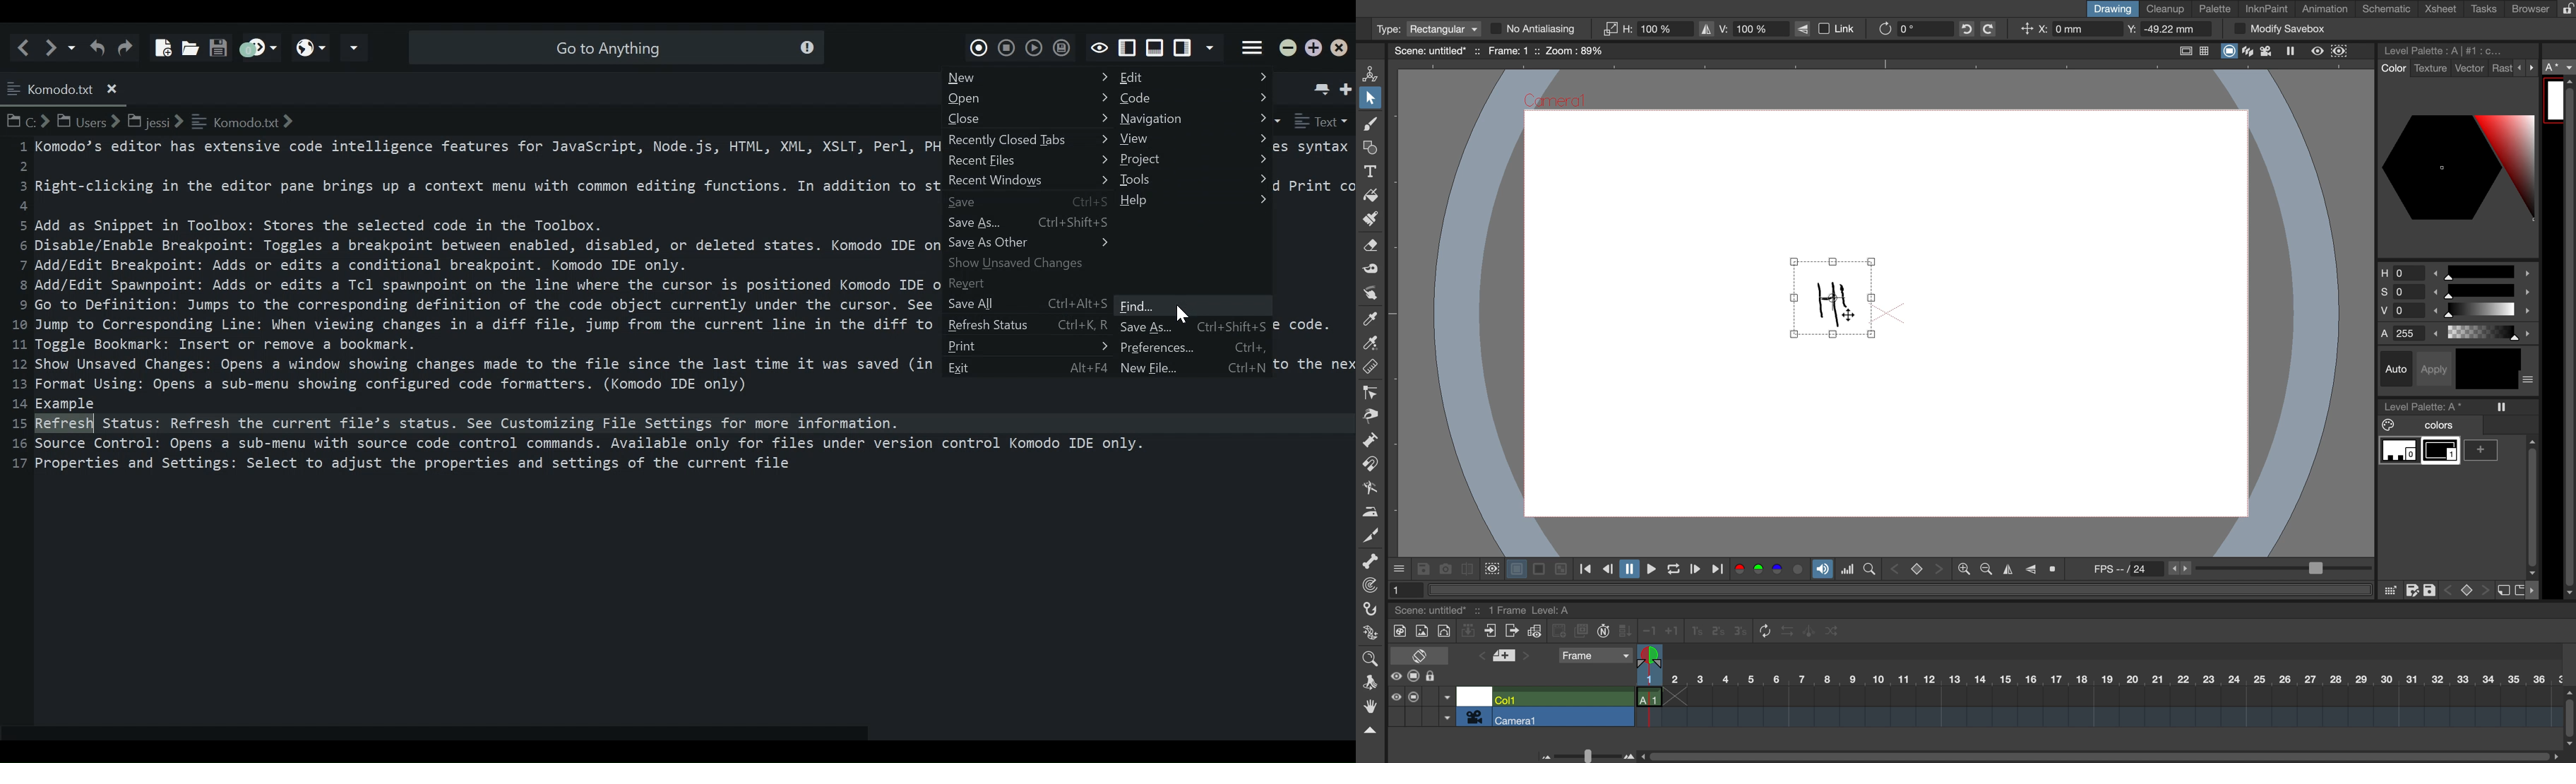  I want to click on colors, so click(2424, 426).